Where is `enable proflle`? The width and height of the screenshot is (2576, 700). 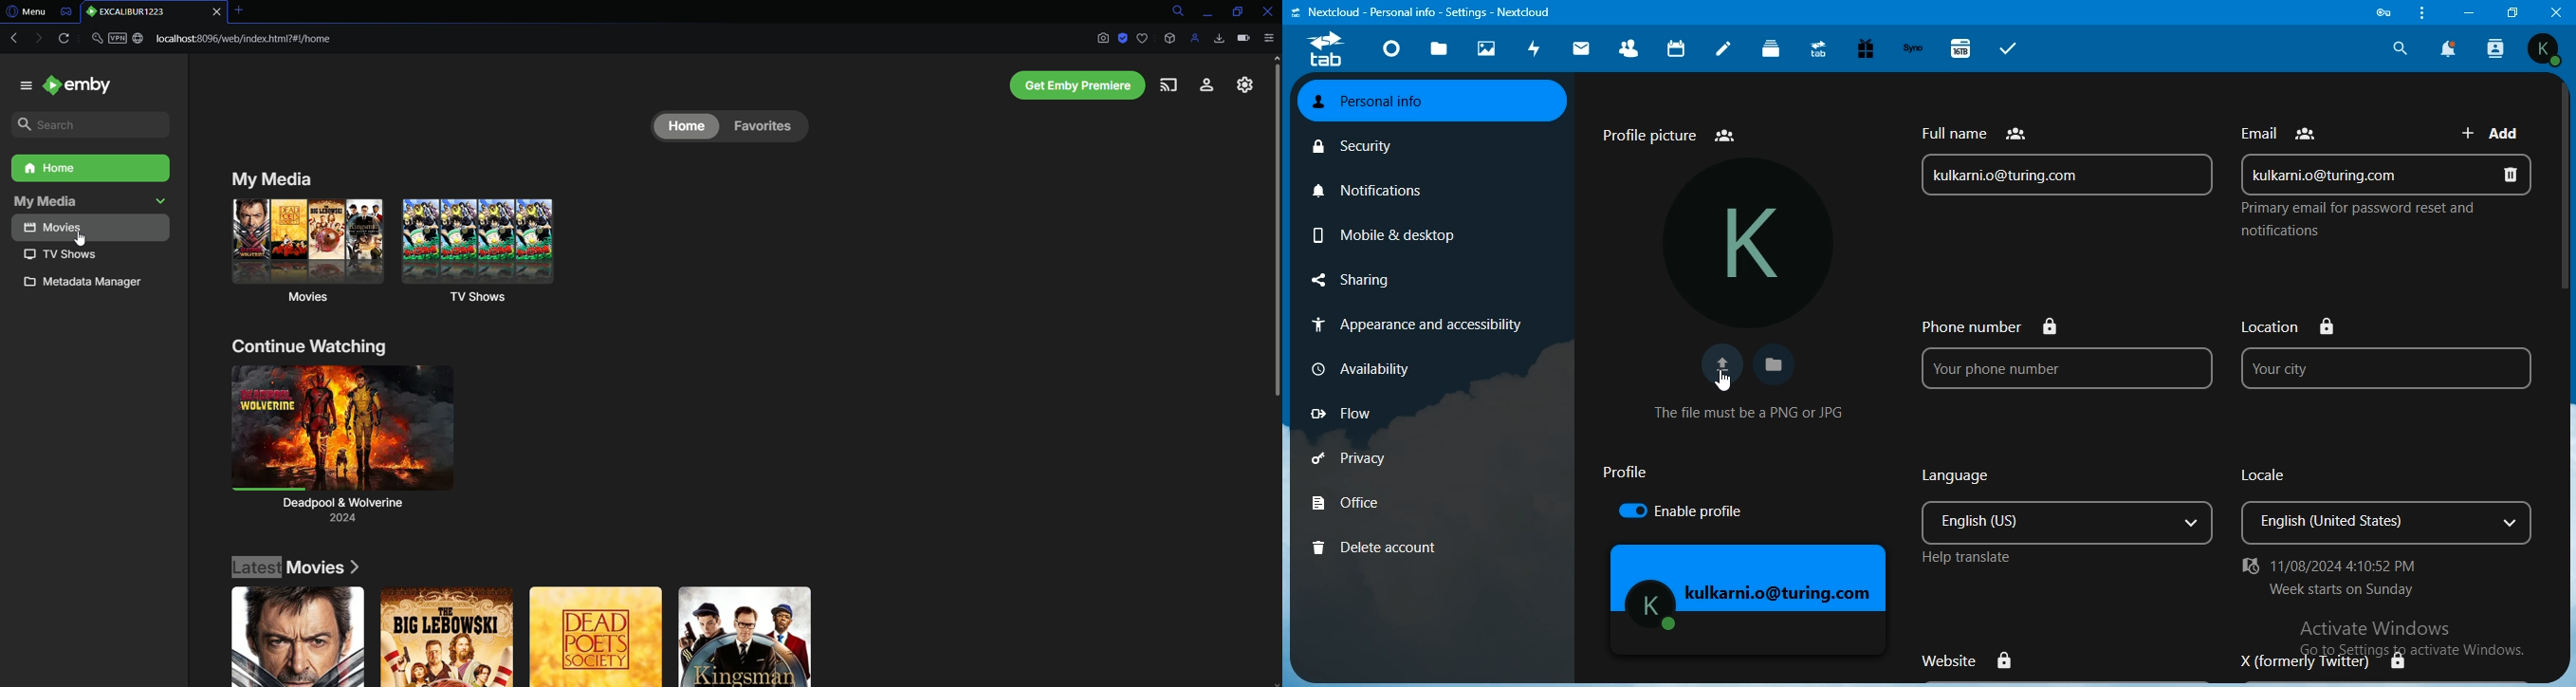
enable proflle is located at coordinates (1700, 512).